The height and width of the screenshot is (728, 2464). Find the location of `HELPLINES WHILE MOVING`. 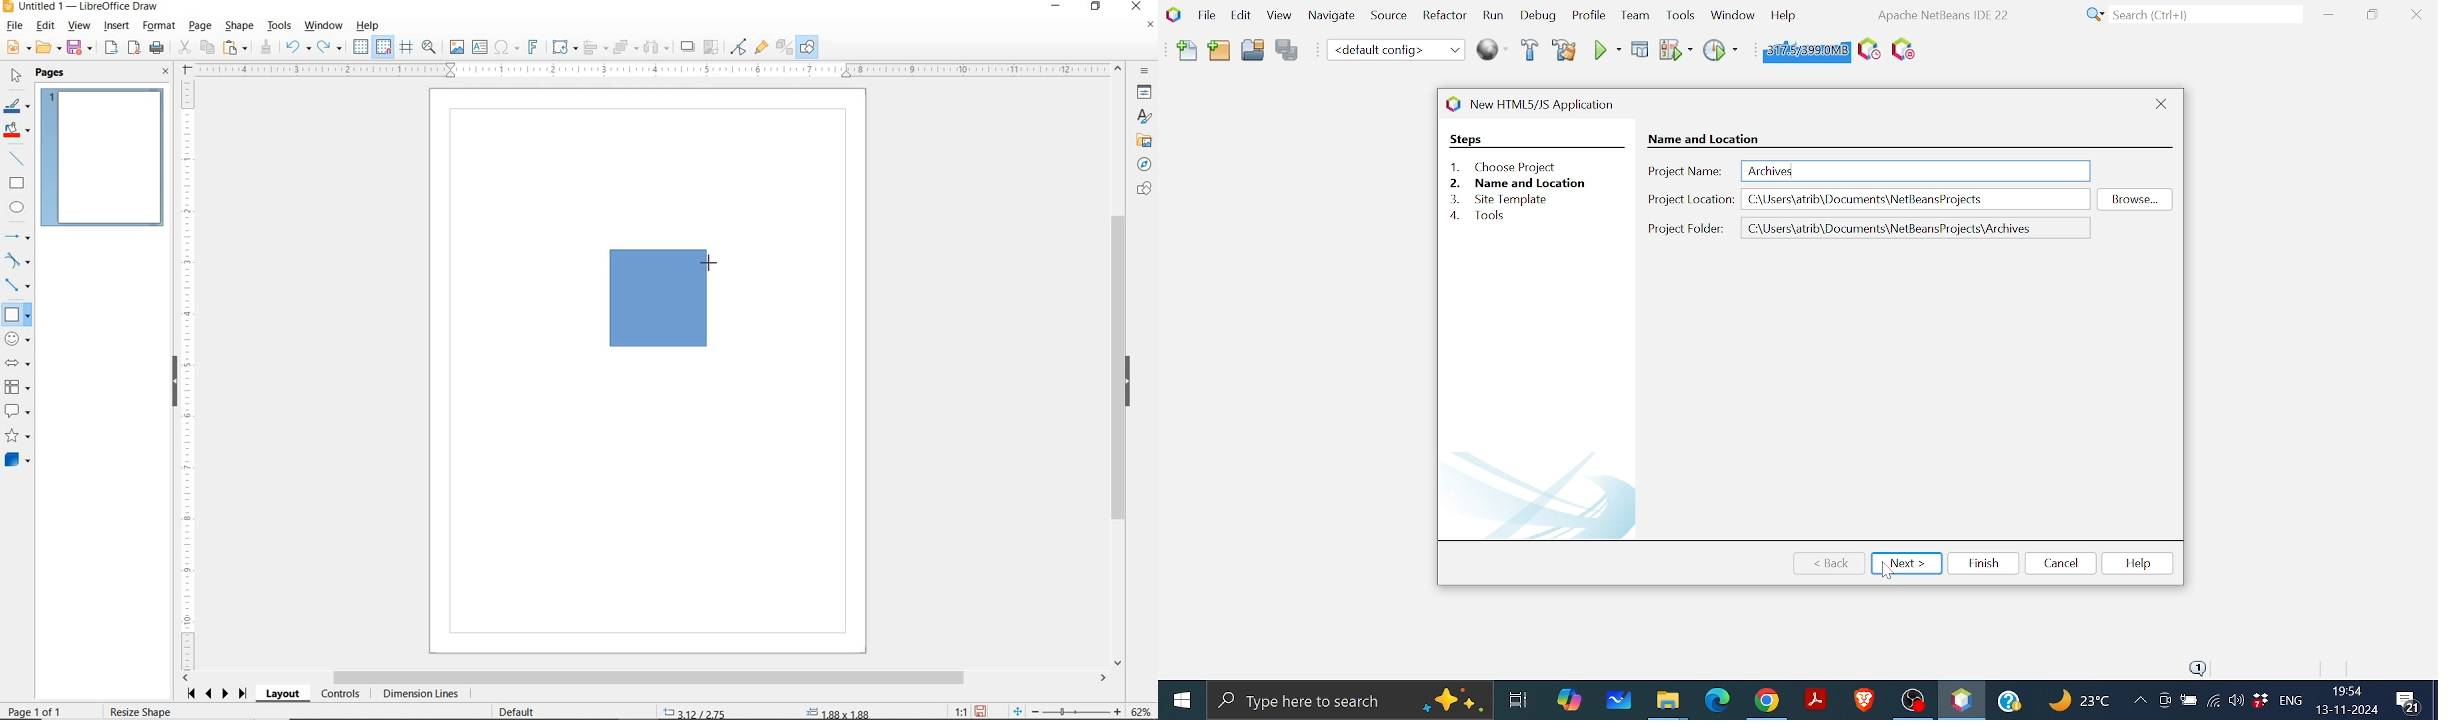

HELPLINES WHILE MOVING is located at coordinates (409, 49).